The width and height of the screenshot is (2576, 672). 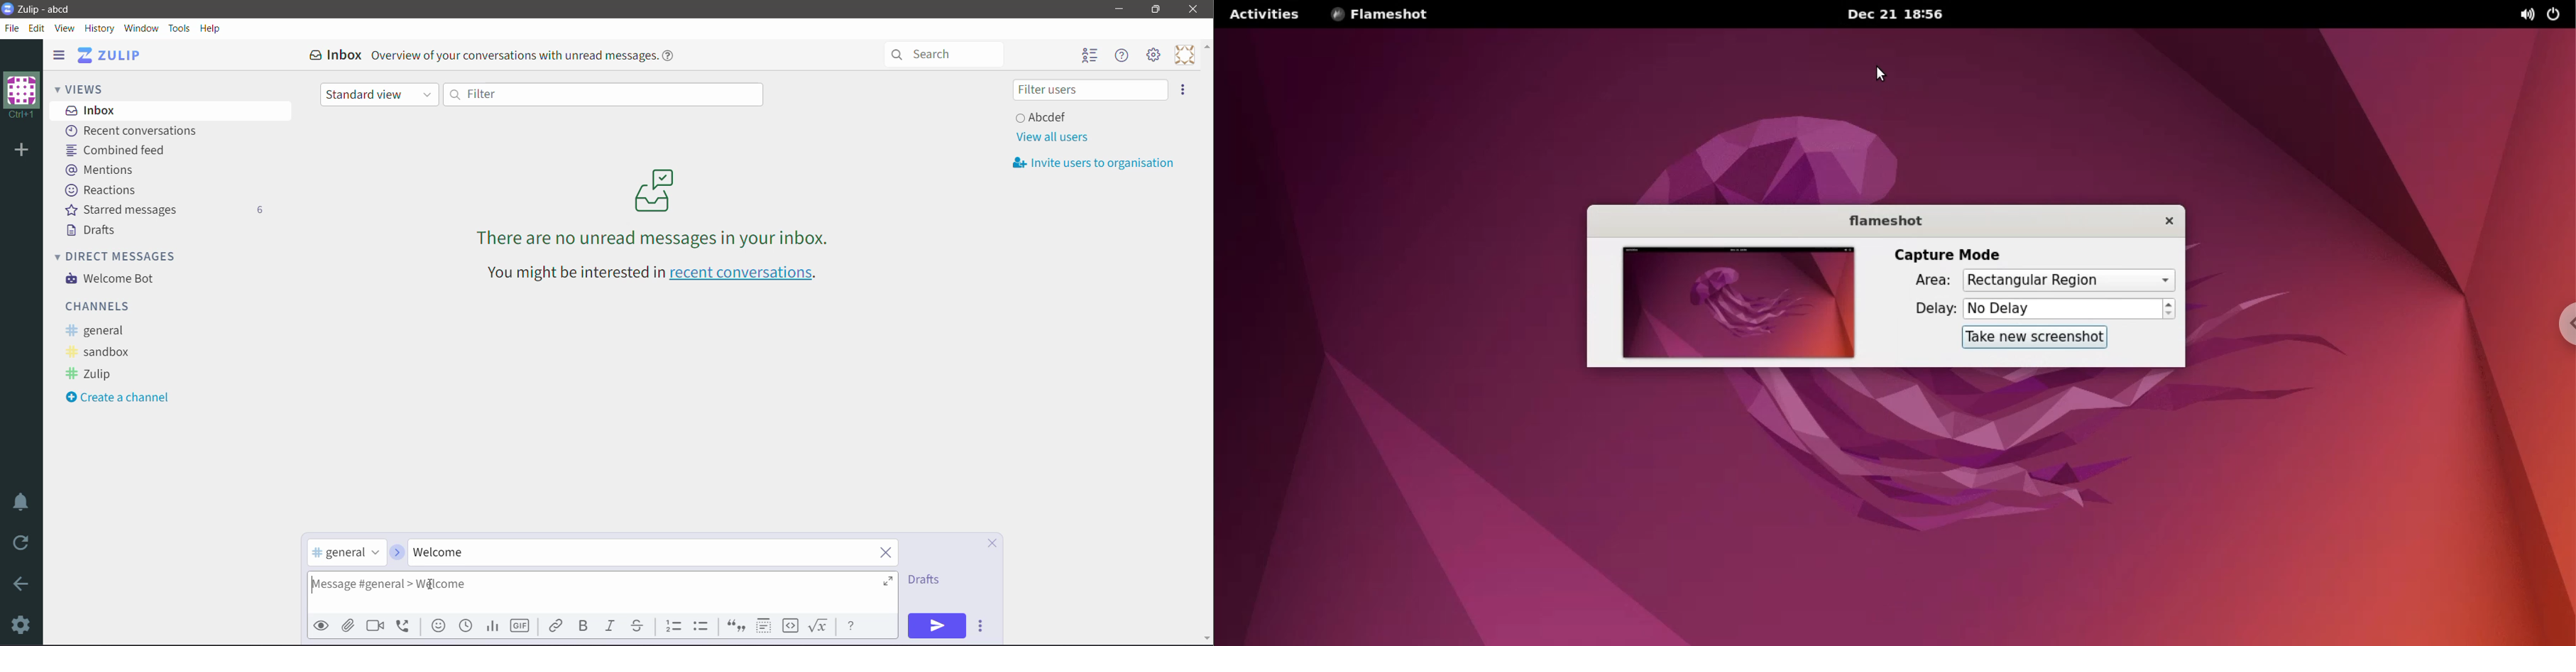 I want to click on Create a Channel, so click(x=123, y=398).